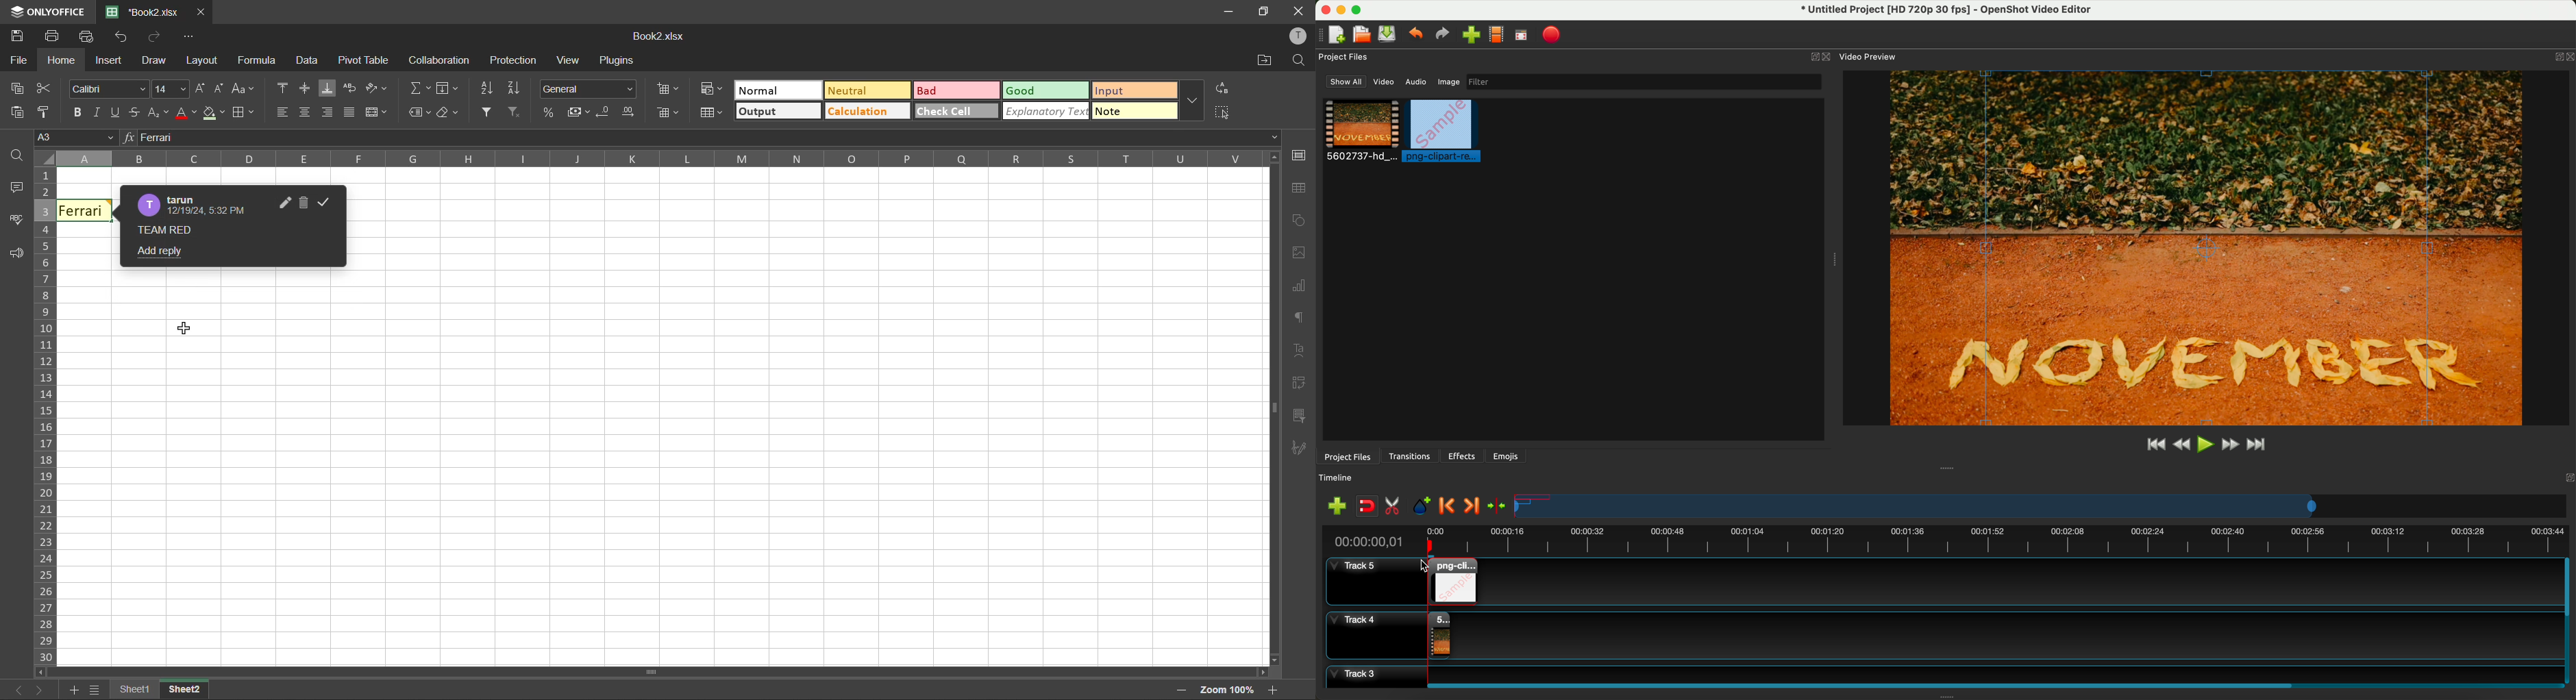 This screenshot has width=2576, height=700. Describe the element at coordinates (1341, 12) in the screenshot. I see `minimize` at that location.